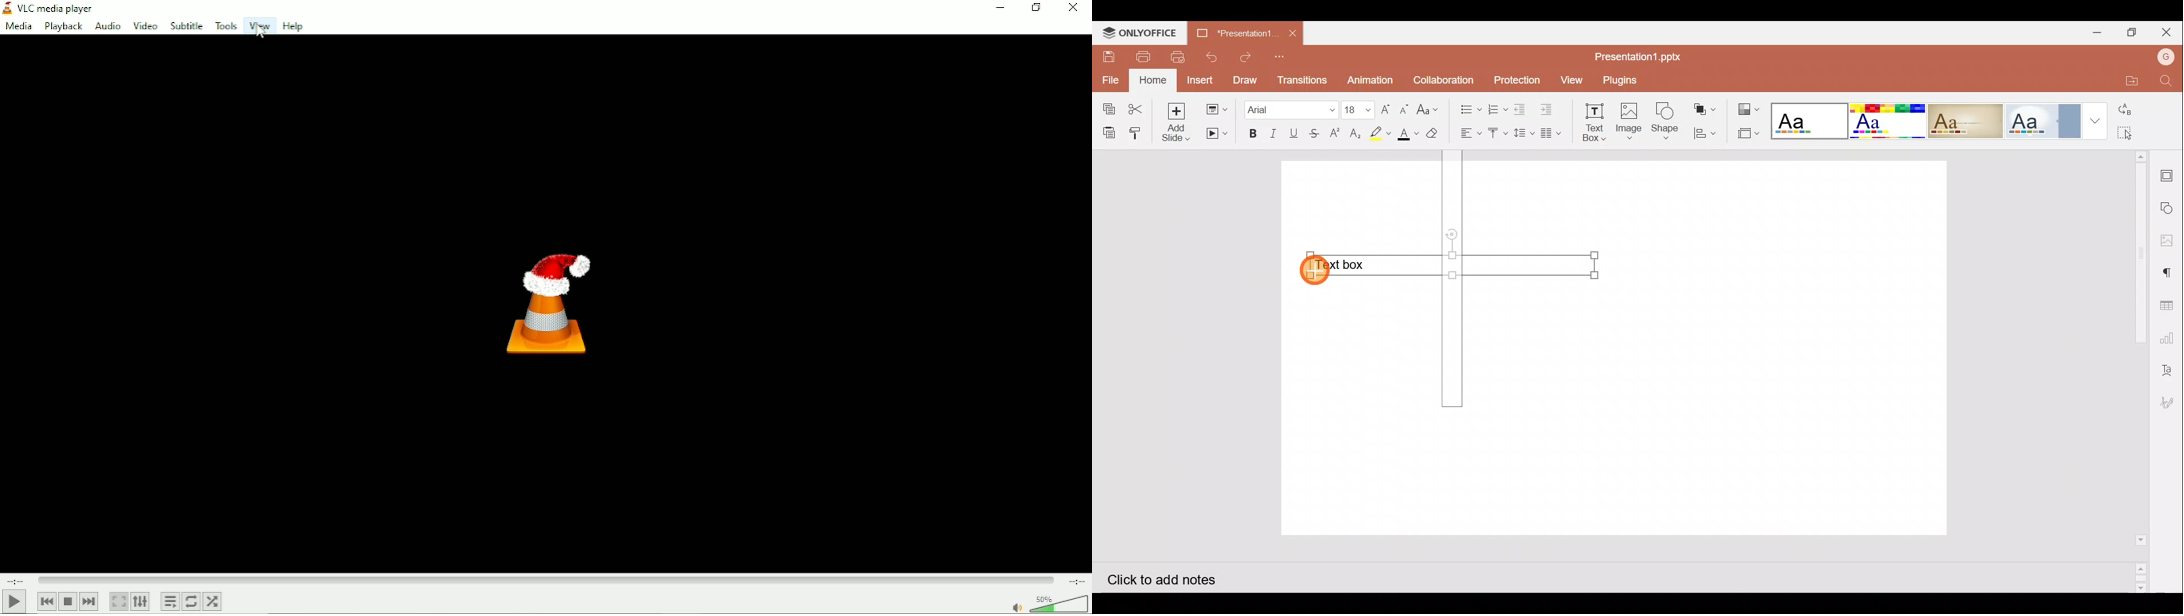  I want to click on Replace, so click(2138, 111).